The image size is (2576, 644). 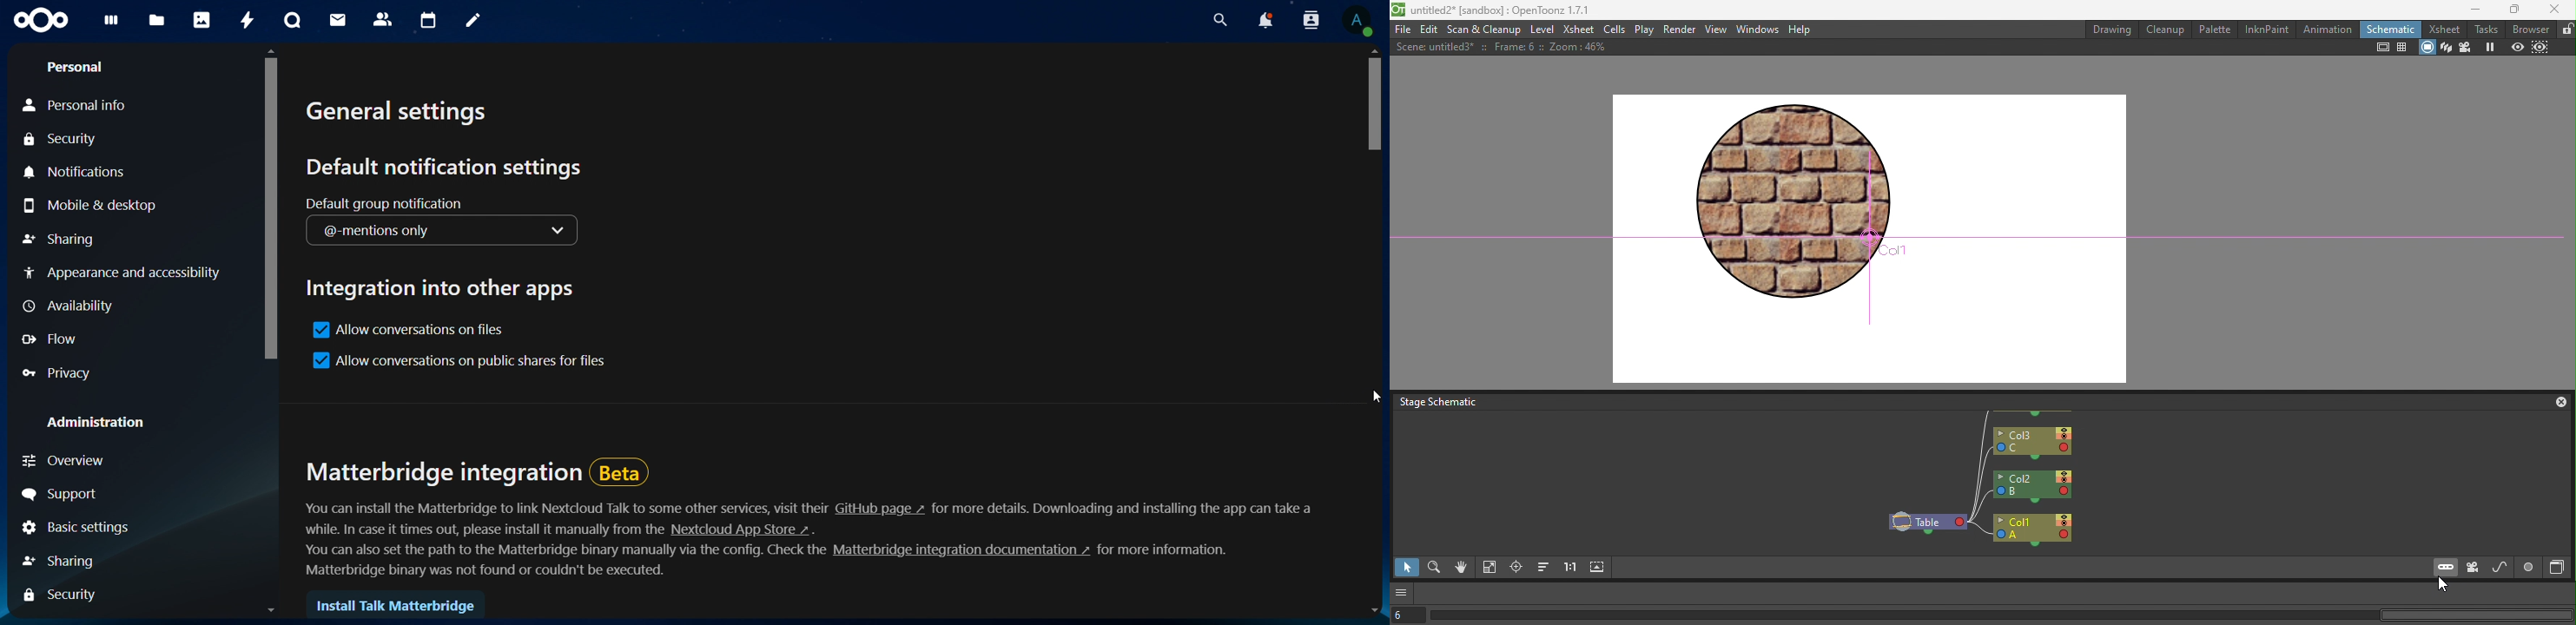 What do you see at coordinates (158, 20) in the screenshot?
I see `files` at bounding box center [158, 20].